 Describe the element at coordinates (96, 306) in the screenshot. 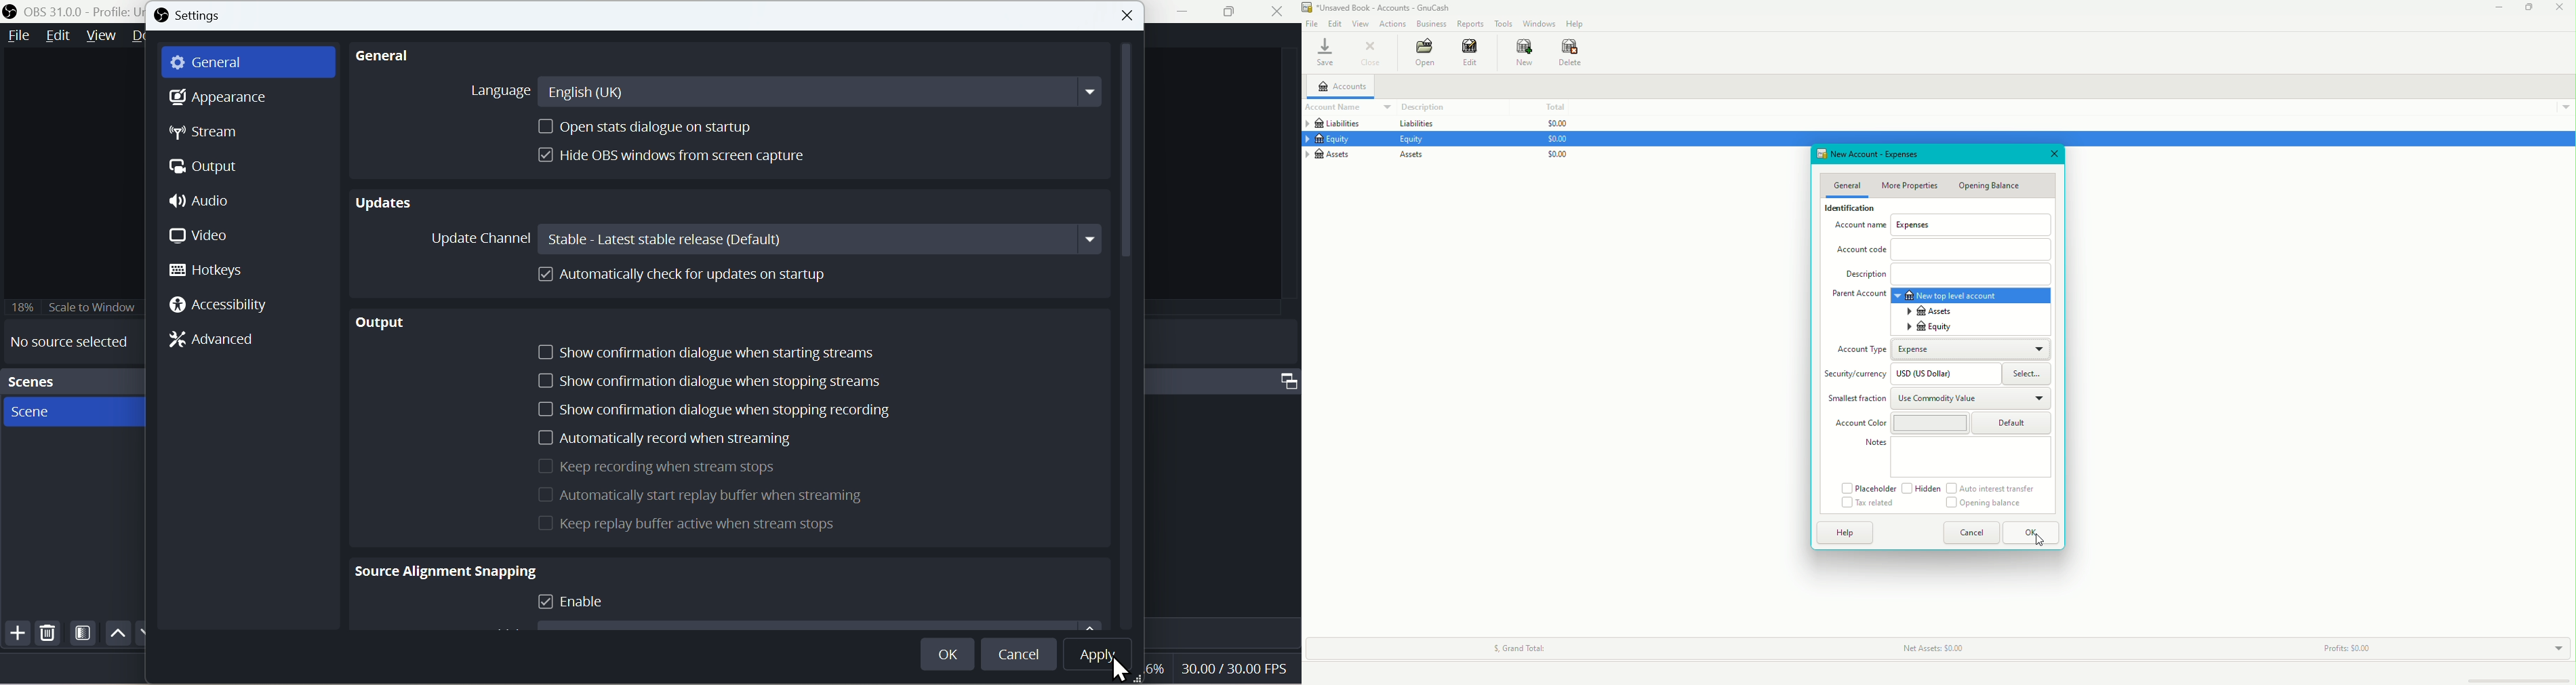

I see `18% Scale to Window` at that location.